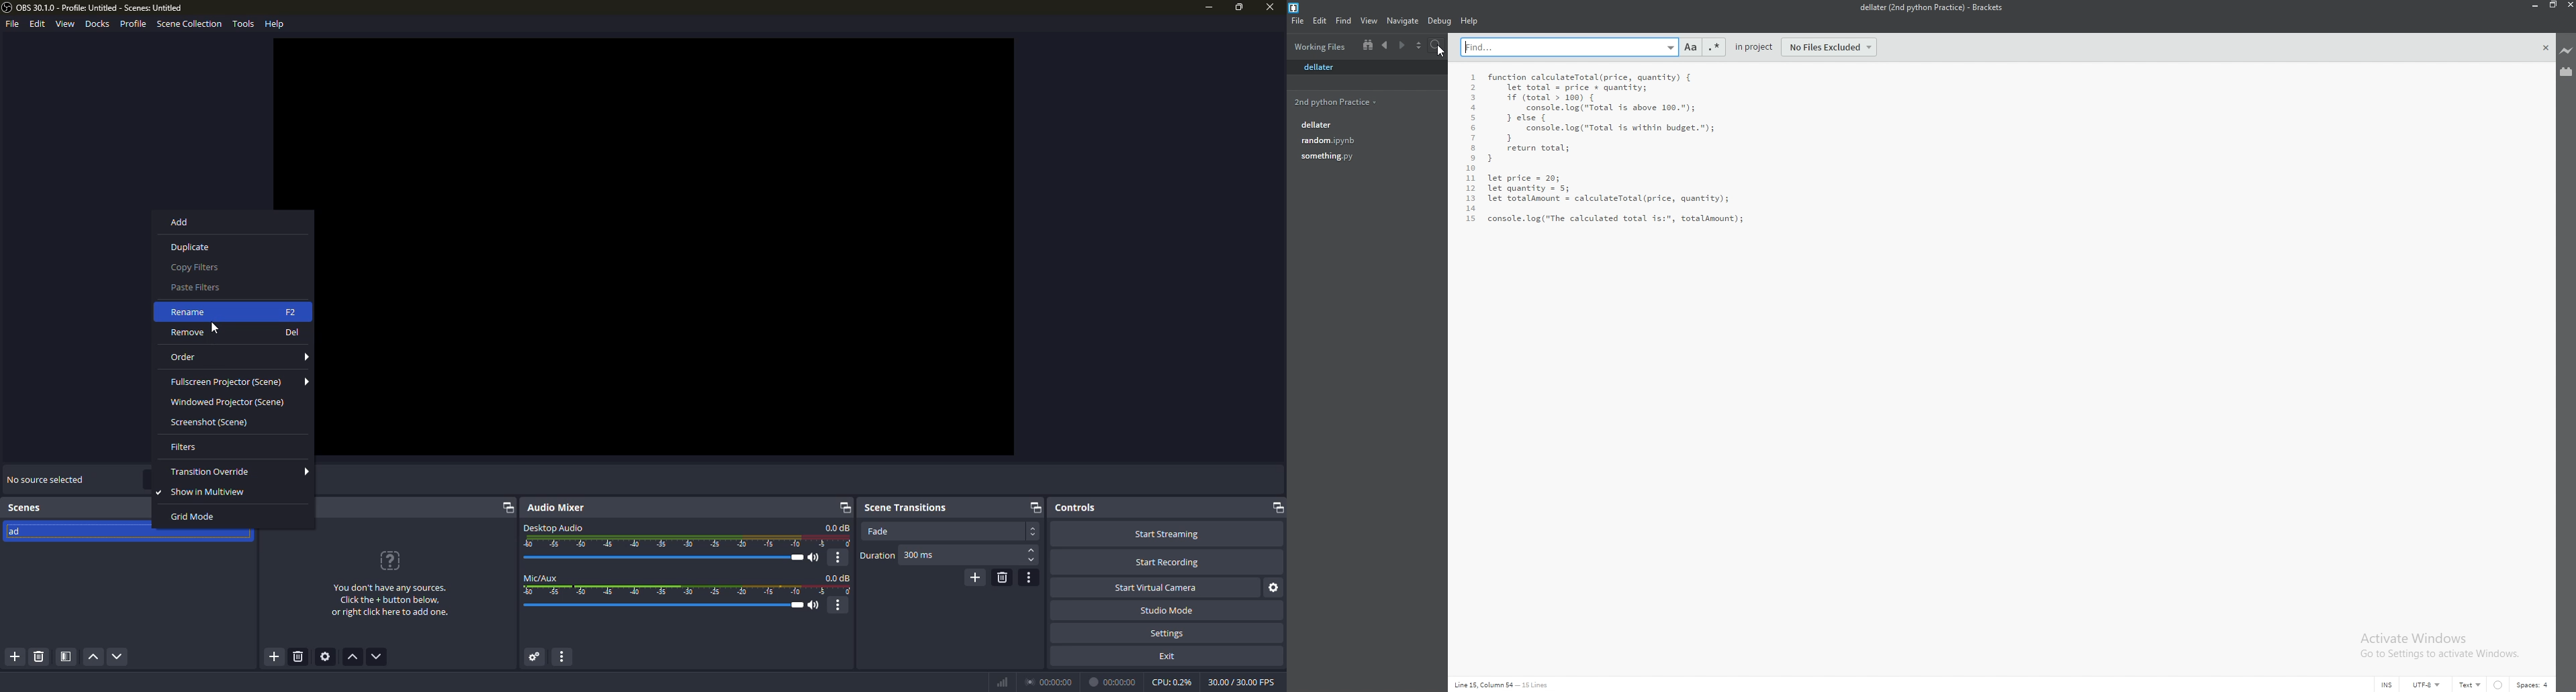 Image resolution: width=2576 pixels, height=700 pixels. I want to click on move source up, so click(354, 658).